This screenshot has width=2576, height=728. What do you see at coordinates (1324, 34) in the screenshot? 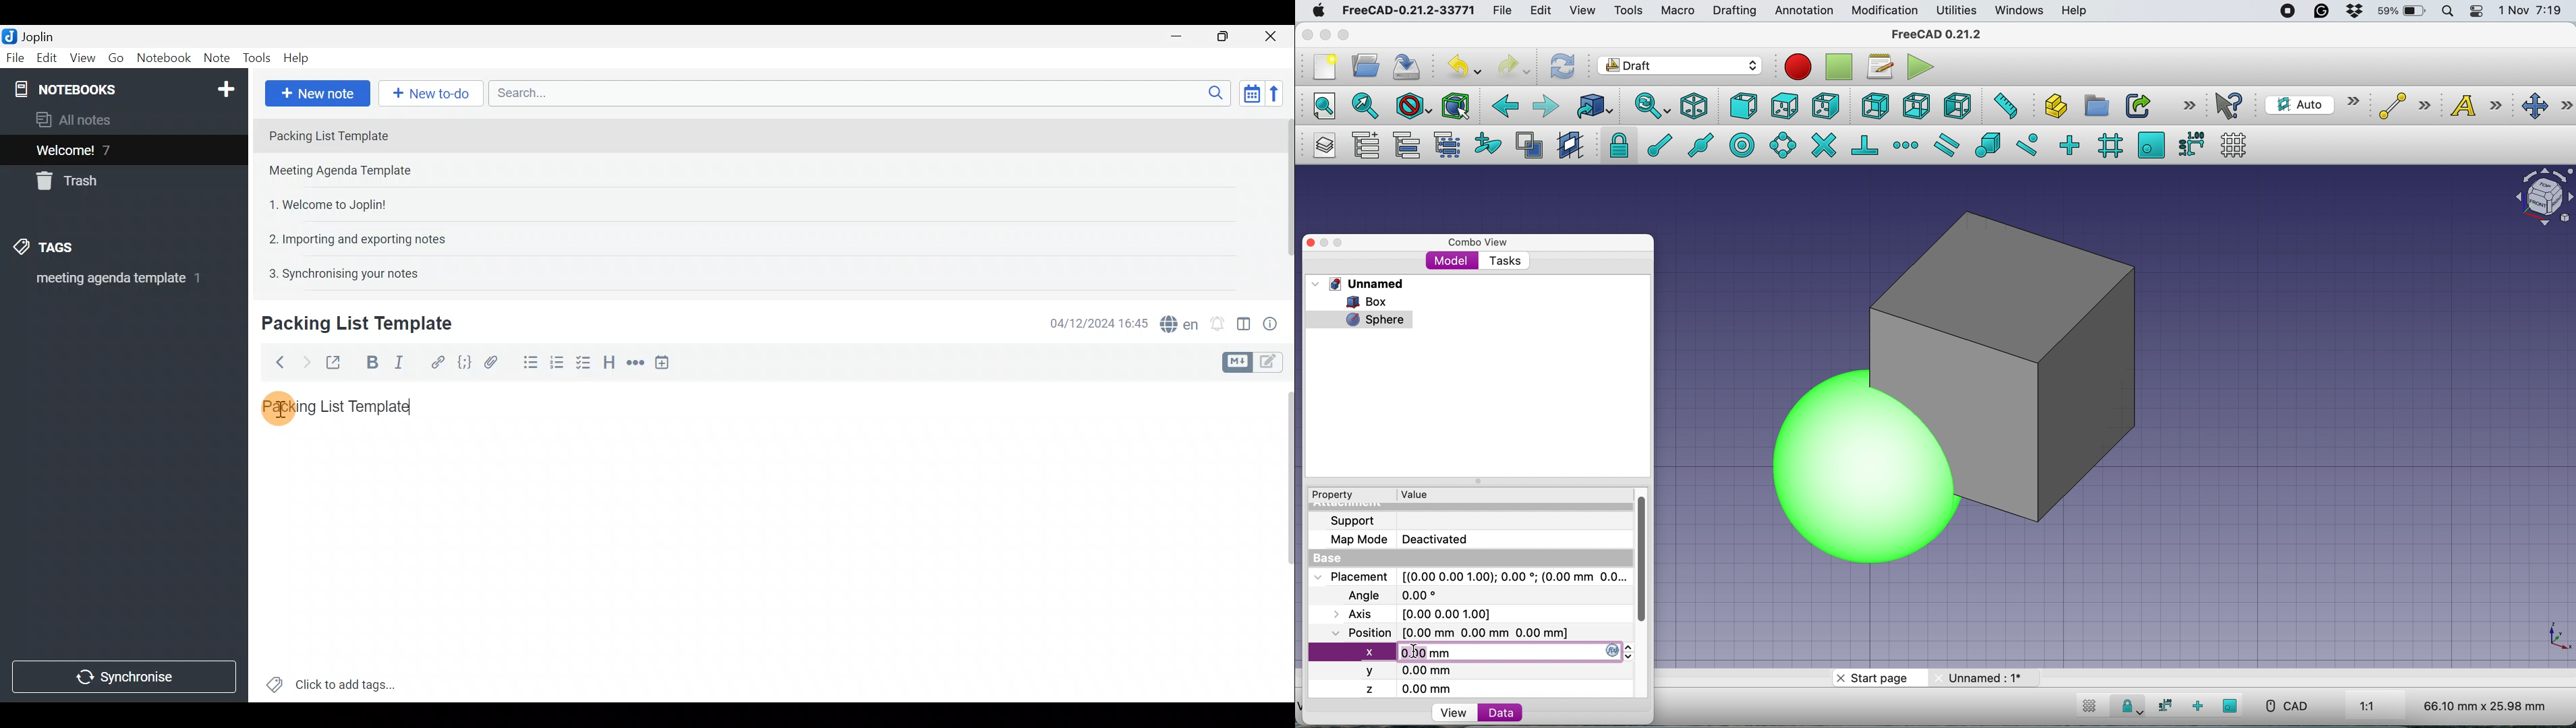
I see `minimise` at bounding box center [1324, 34].